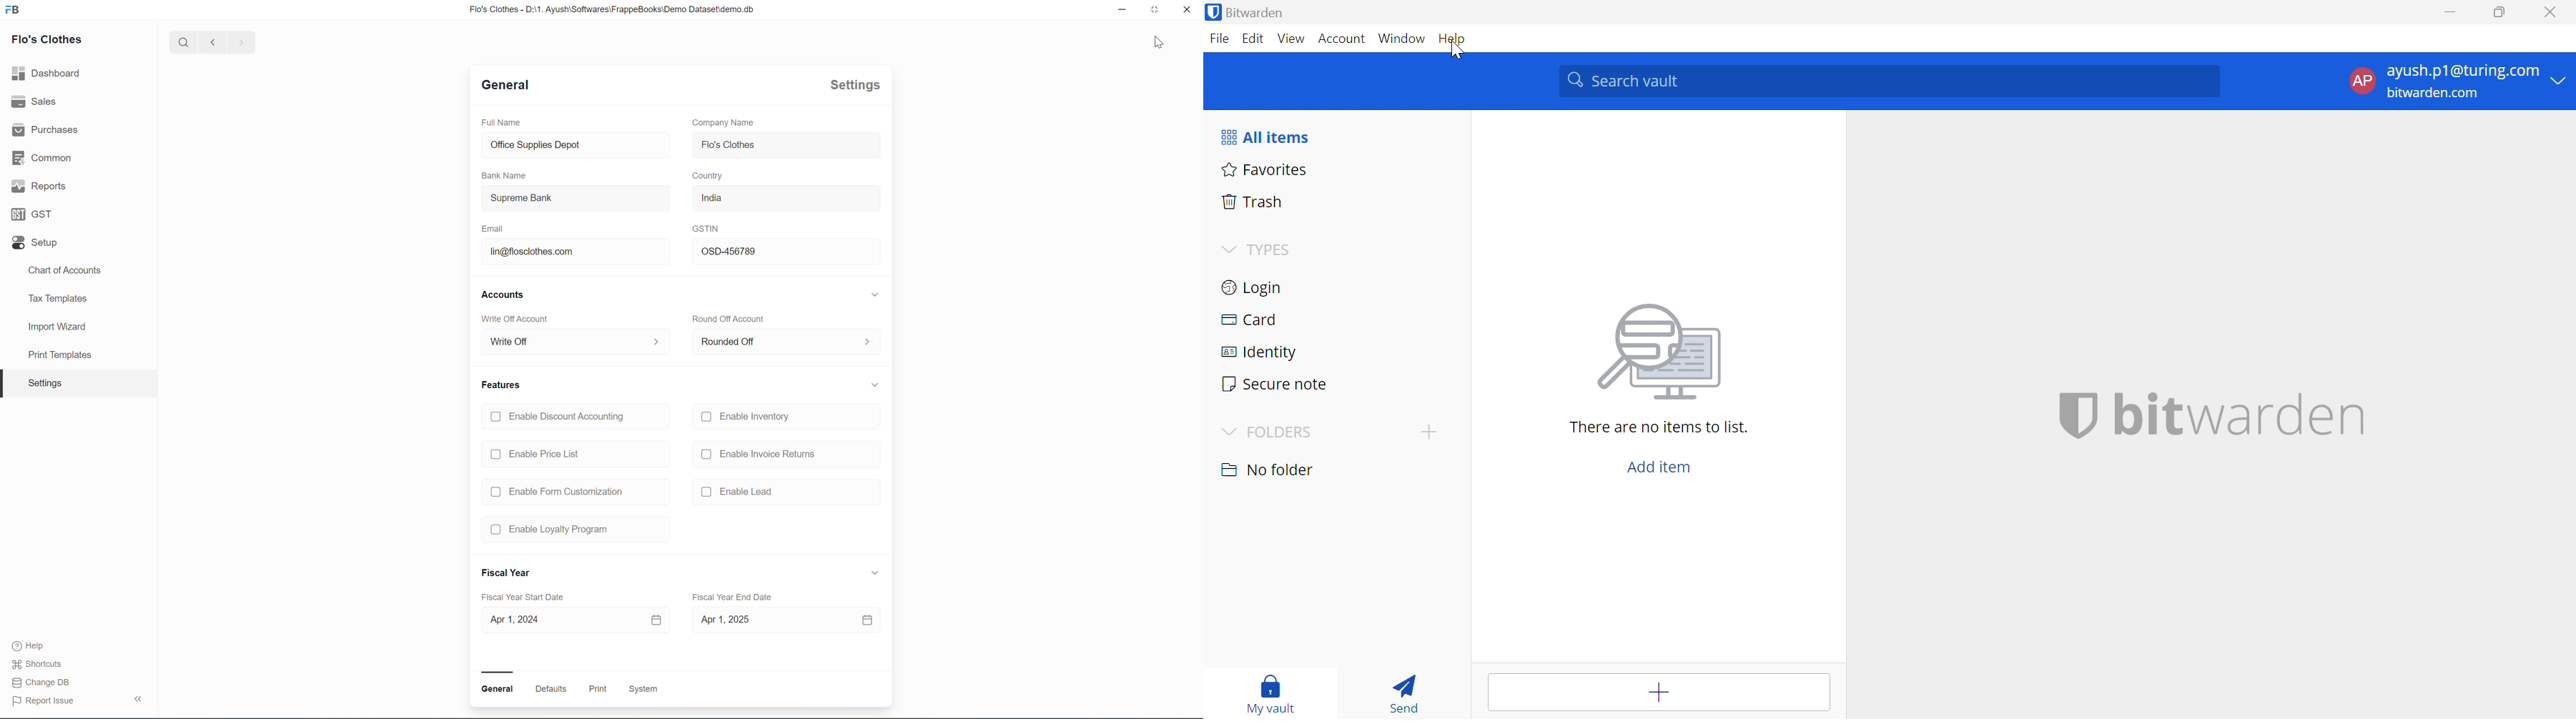 Image resolution: width=2576 pixels, height=728 pixels. What do you see at coordinates (503, 84) in the screenshot?
I see `General` at bounding box center [503, 84].